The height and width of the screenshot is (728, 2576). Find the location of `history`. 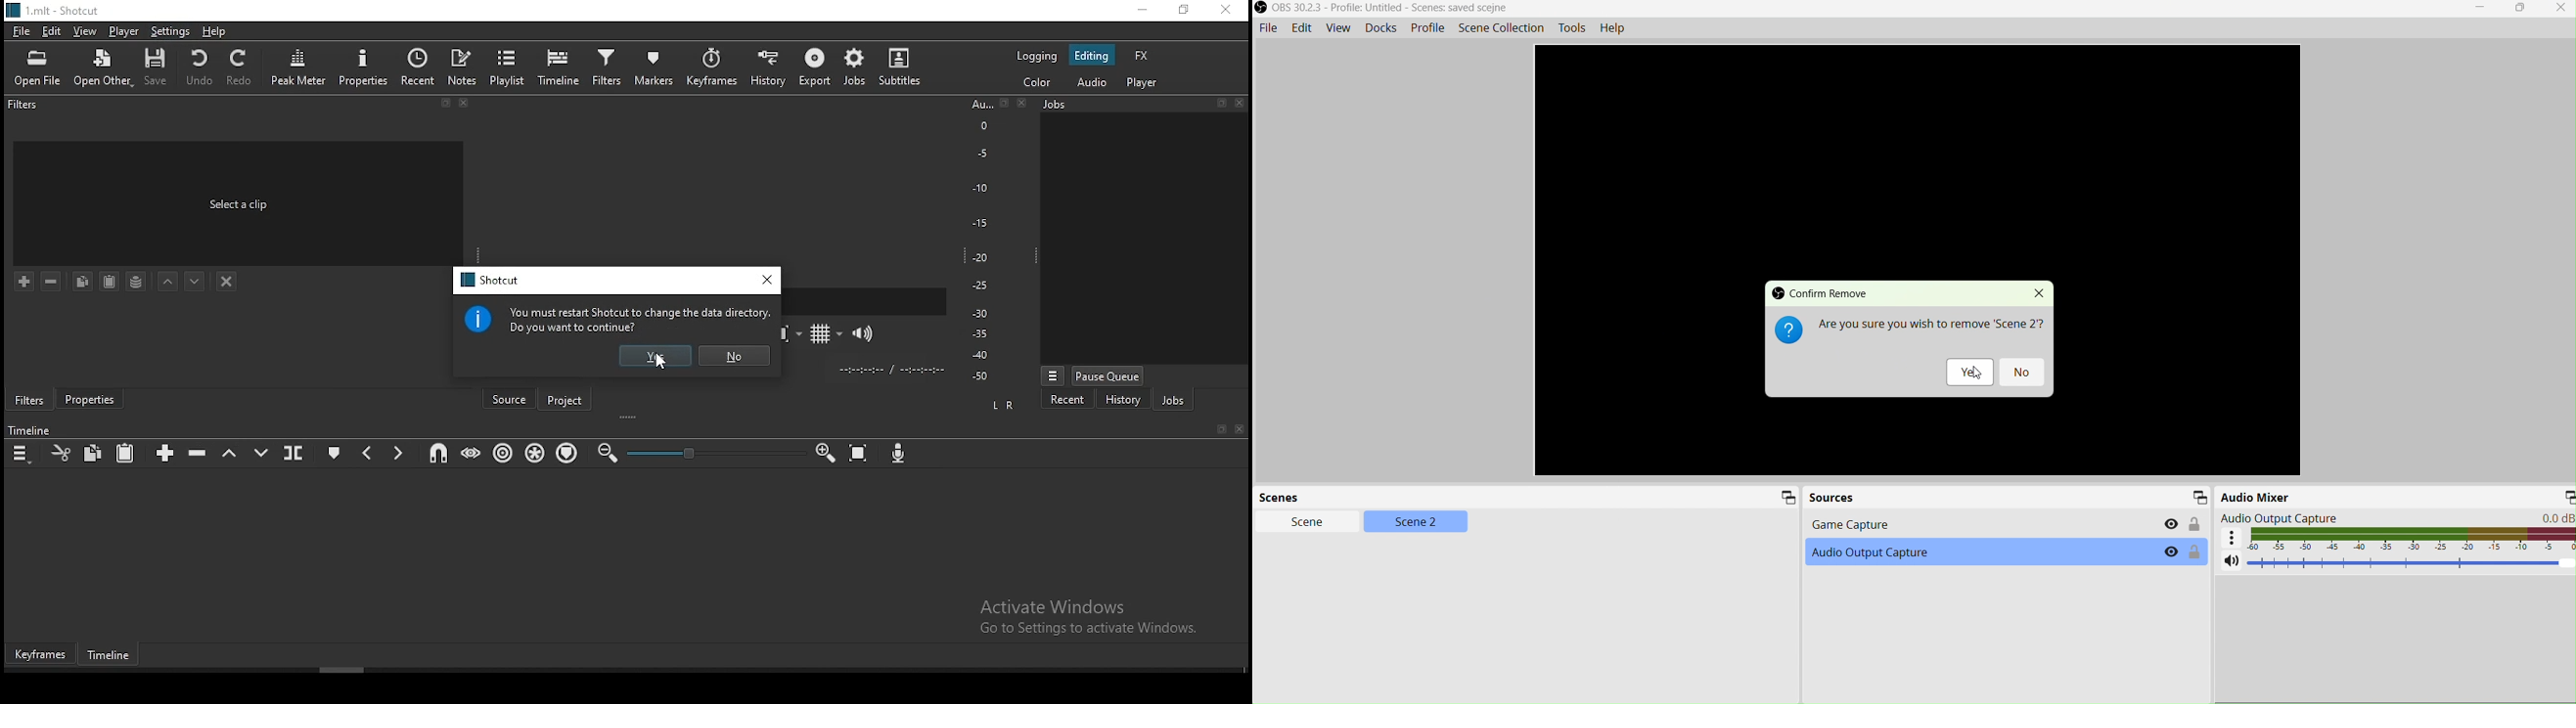

history is located at coordinates (769, 66).